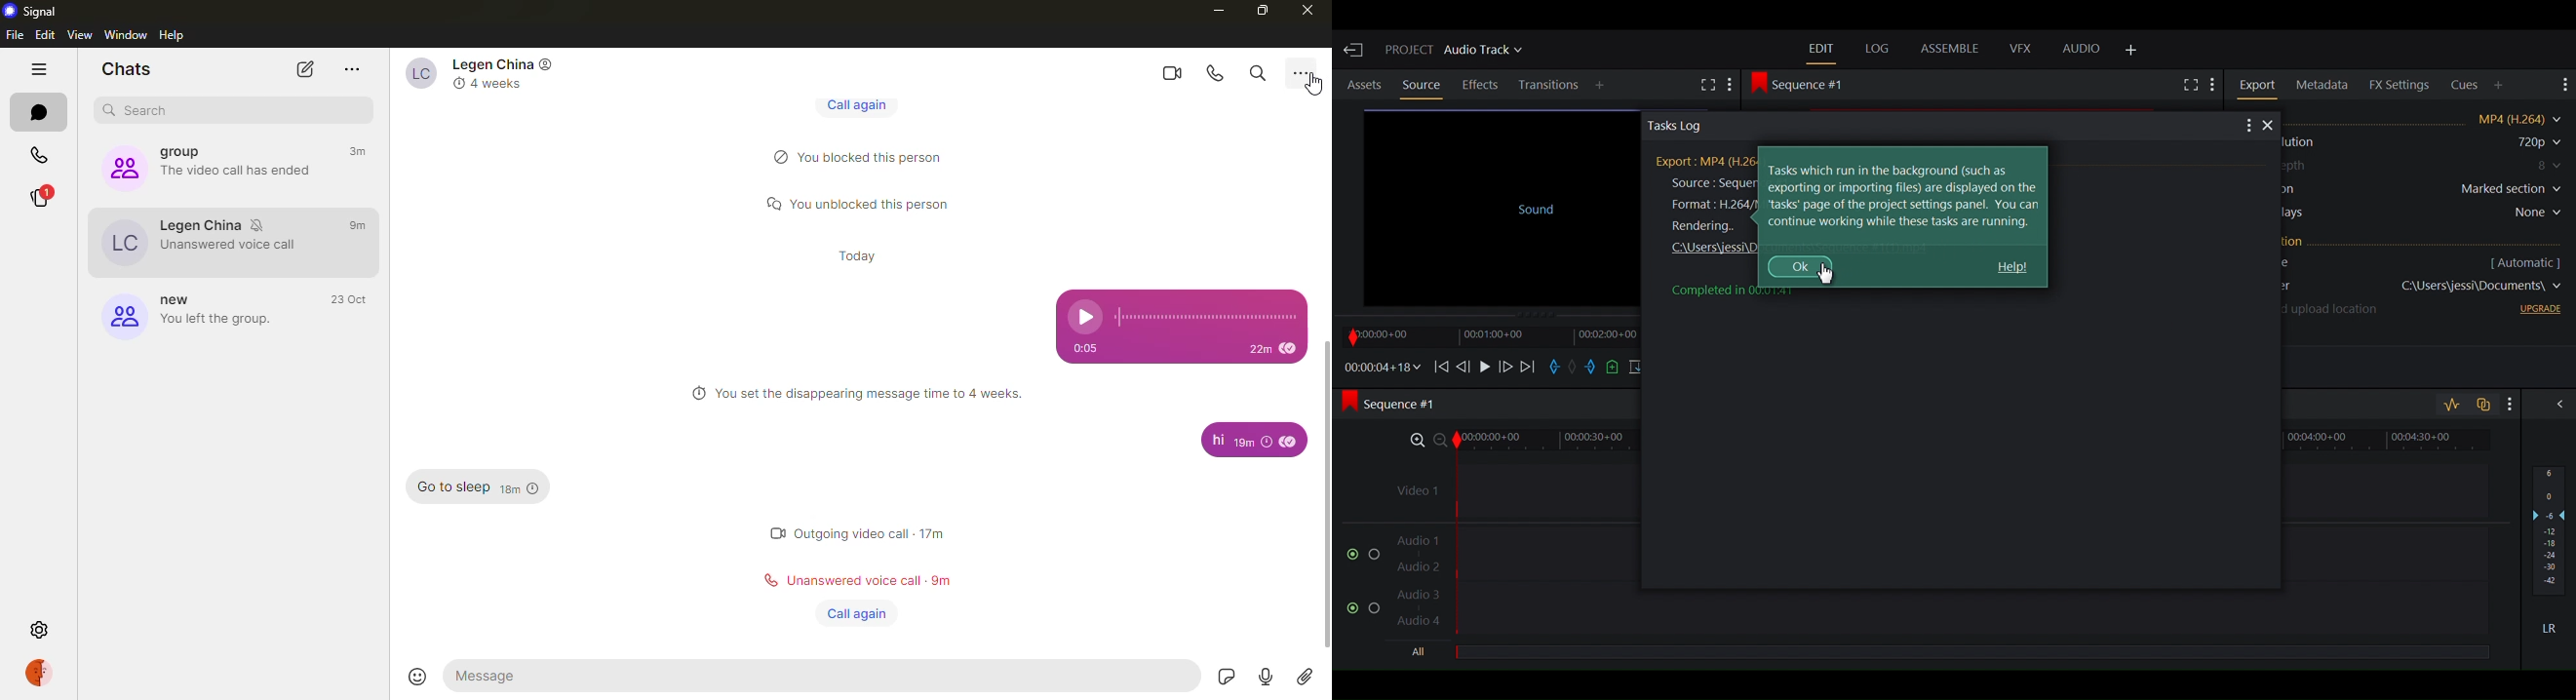 The height and width of the screenshot is (700, 2576). Describe the element at coordinates (127, 34) in the screenshot. I see `window` at that location.